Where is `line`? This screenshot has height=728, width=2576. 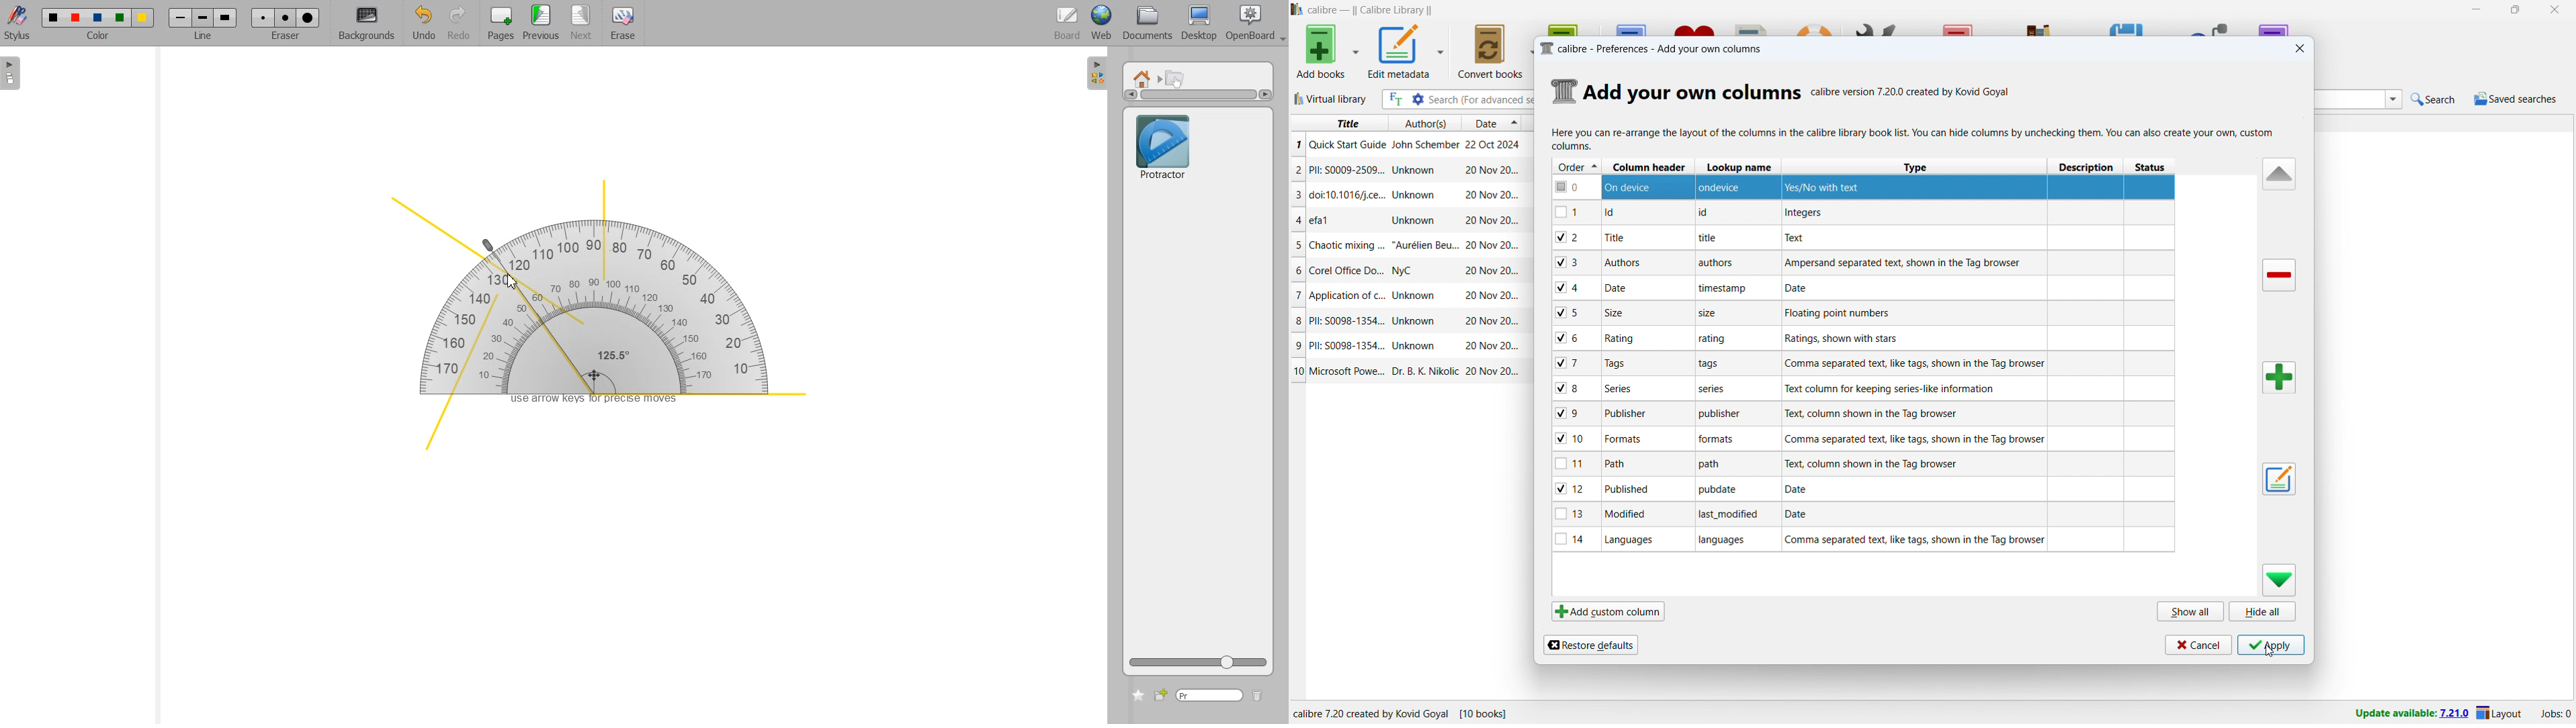
line is located at coordinates (206, 38).